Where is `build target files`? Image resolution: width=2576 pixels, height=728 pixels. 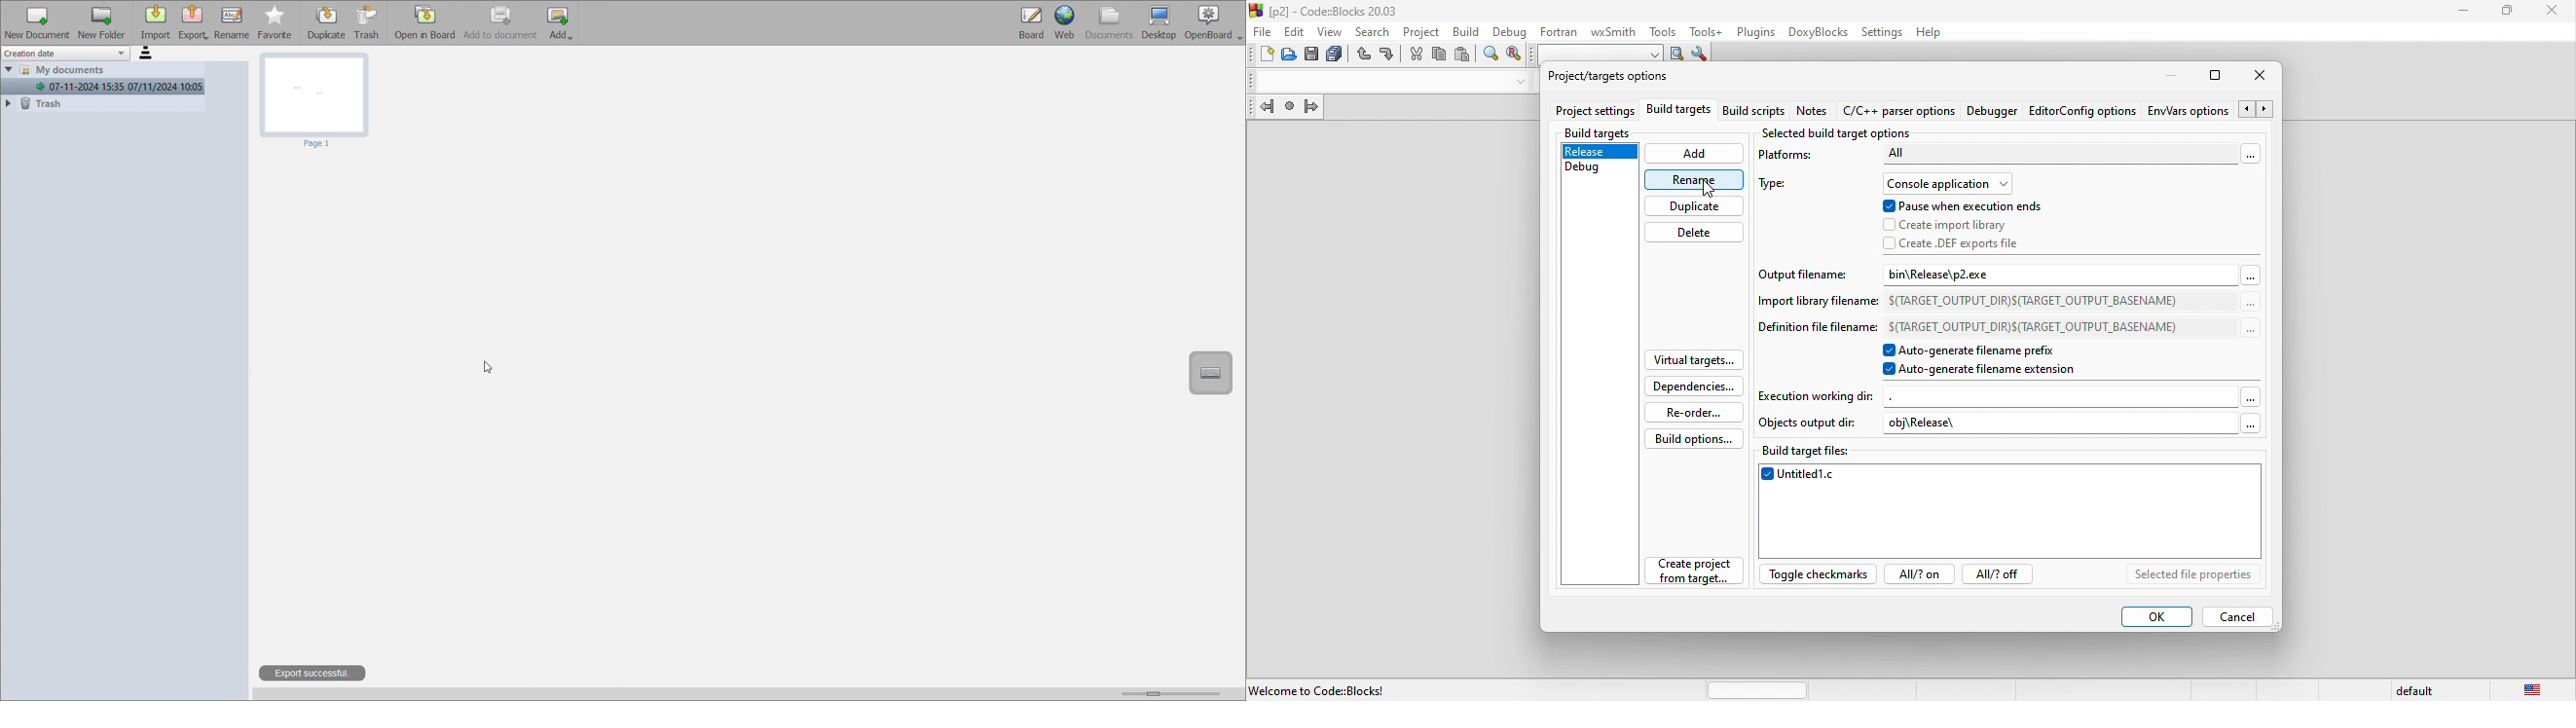 build target files is located at coordinates (1812, 450).